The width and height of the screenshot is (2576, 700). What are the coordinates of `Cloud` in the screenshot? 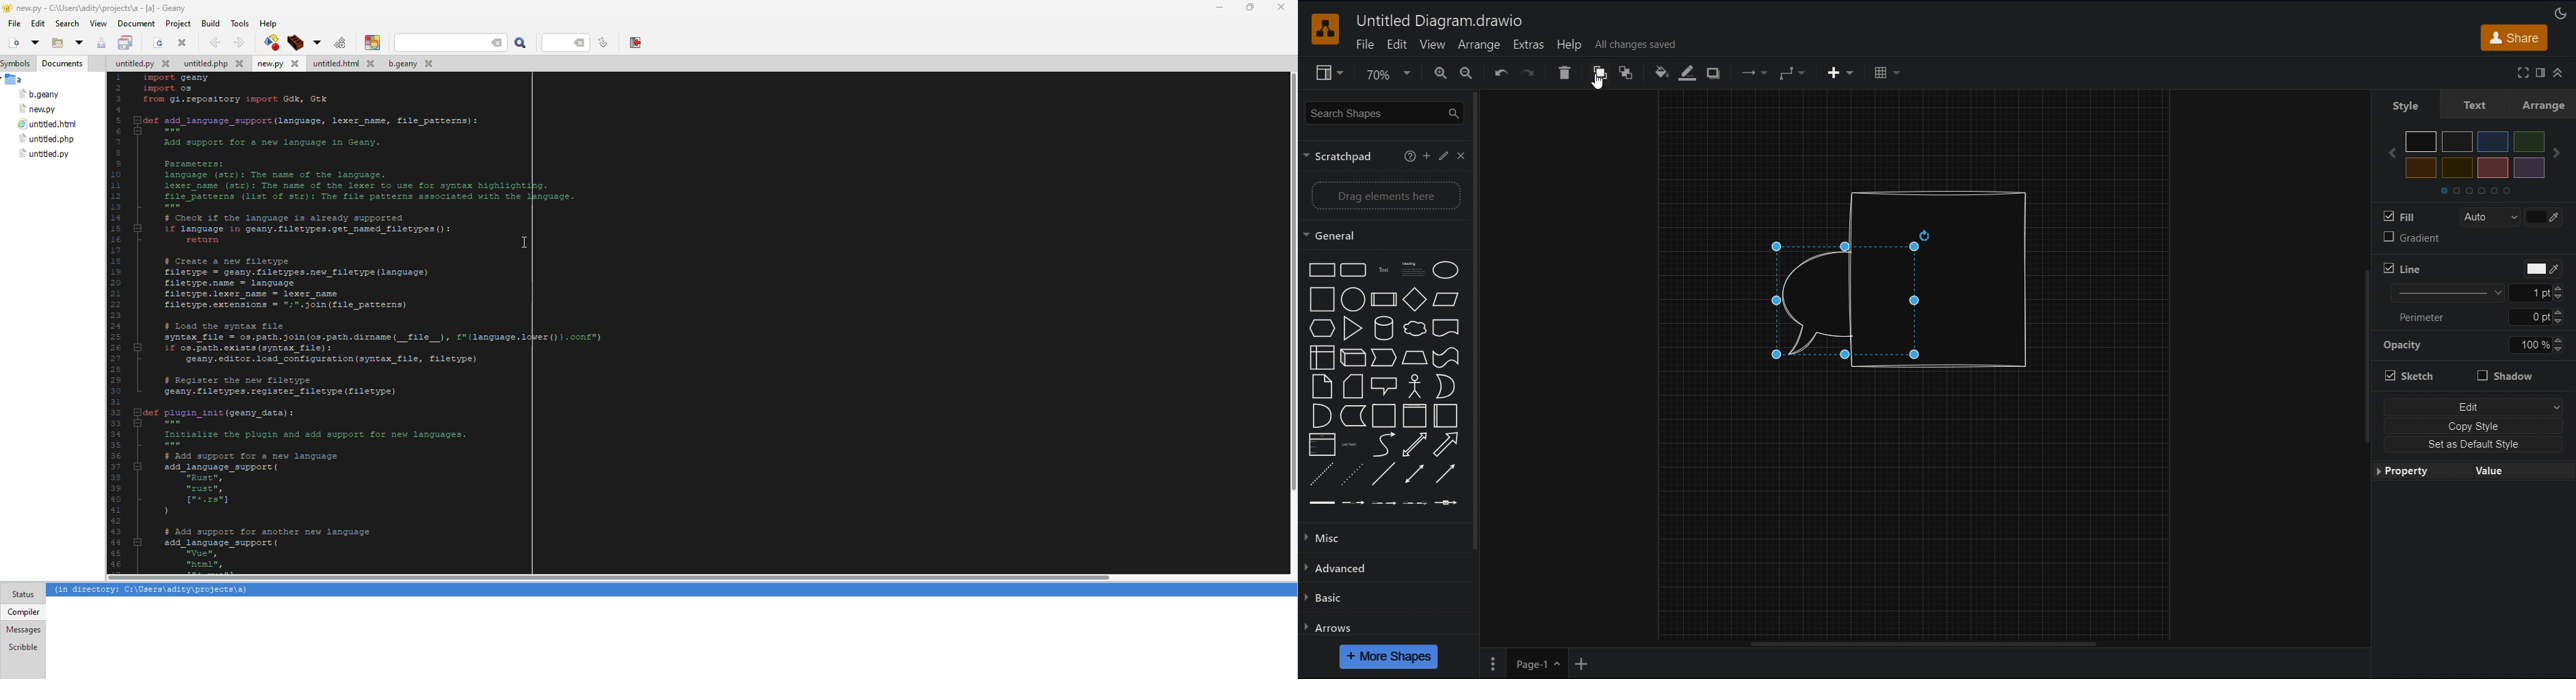 It's located at (1414, 329).